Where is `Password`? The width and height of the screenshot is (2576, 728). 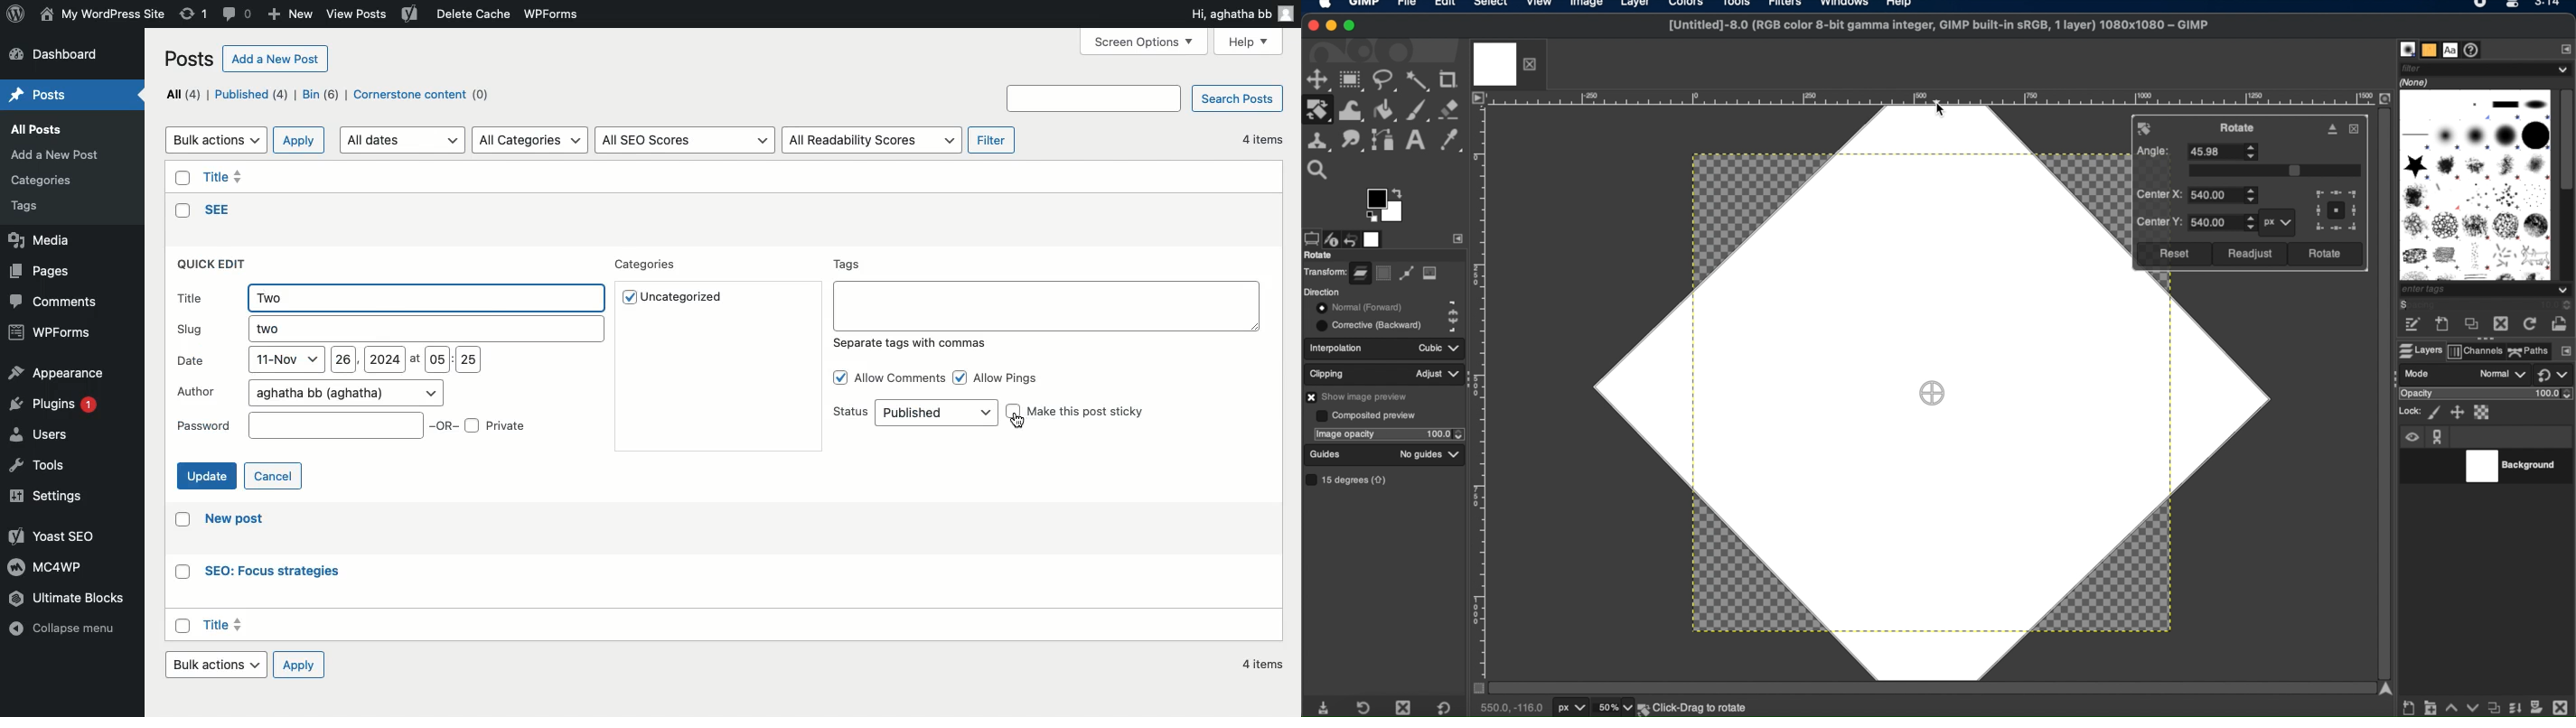
Password is located at coordinates (297, 426).